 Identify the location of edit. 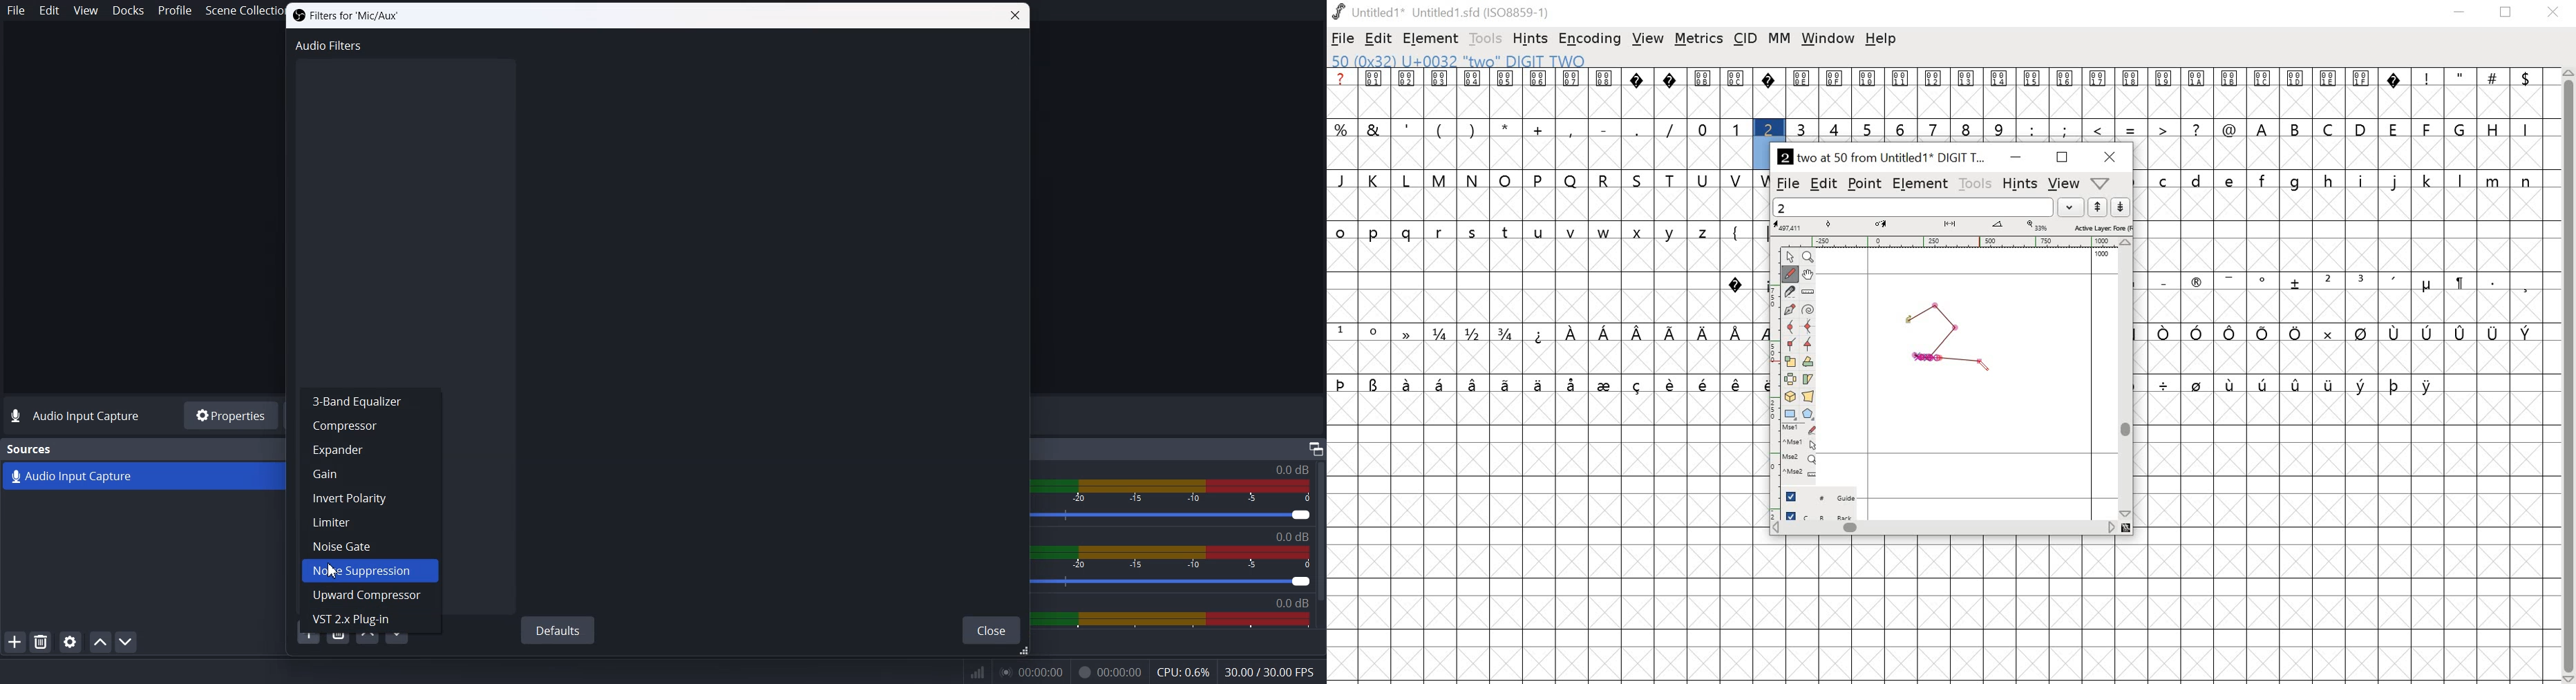
(1823, 184).